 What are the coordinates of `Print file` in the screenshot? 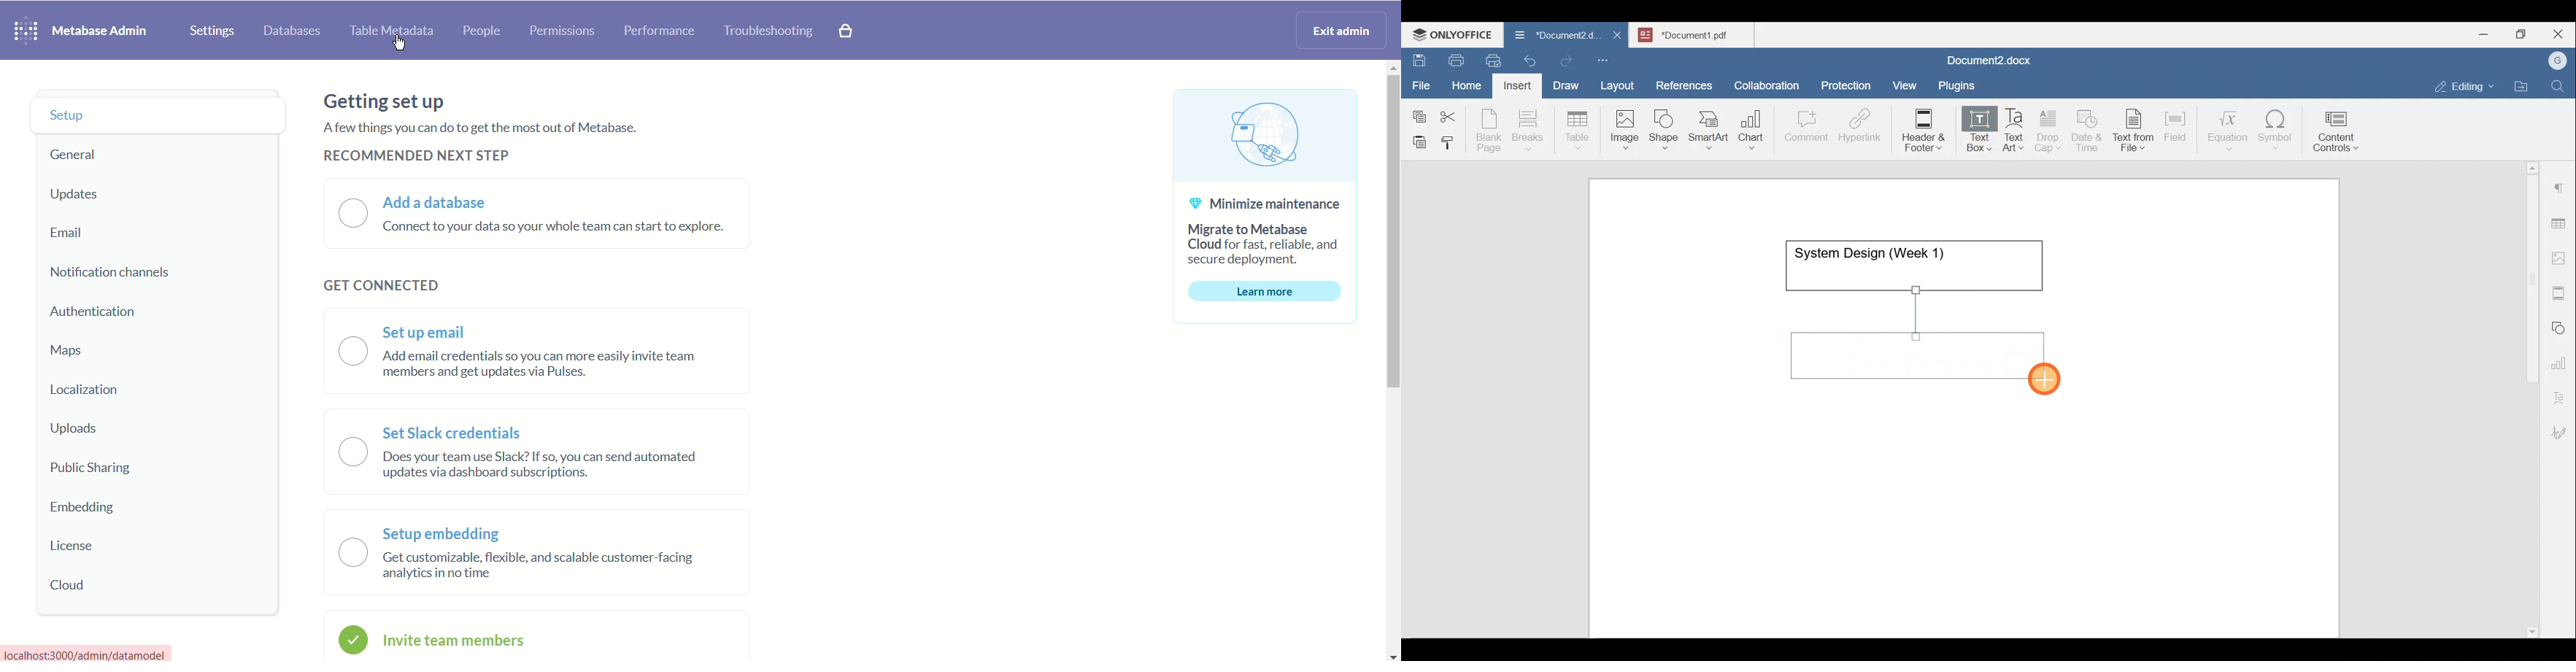 It's located at (1454, 58).